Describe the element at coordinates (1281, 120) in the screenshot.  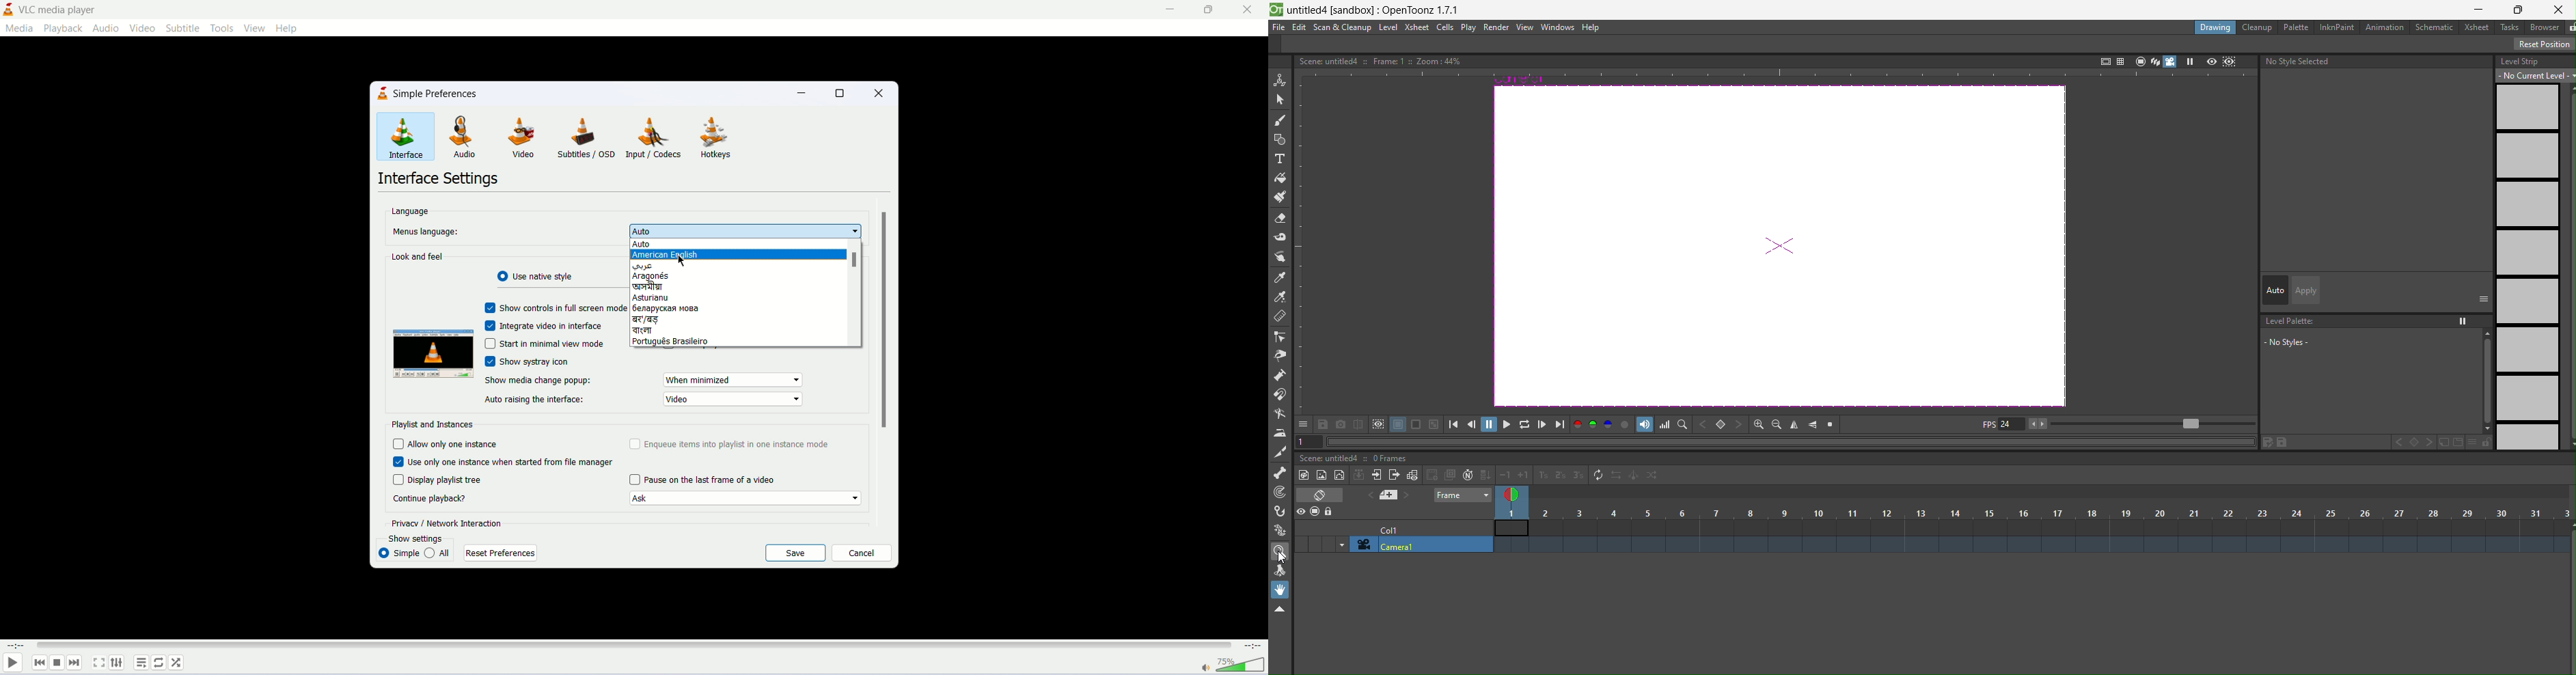
I see `brush tool` at that location.